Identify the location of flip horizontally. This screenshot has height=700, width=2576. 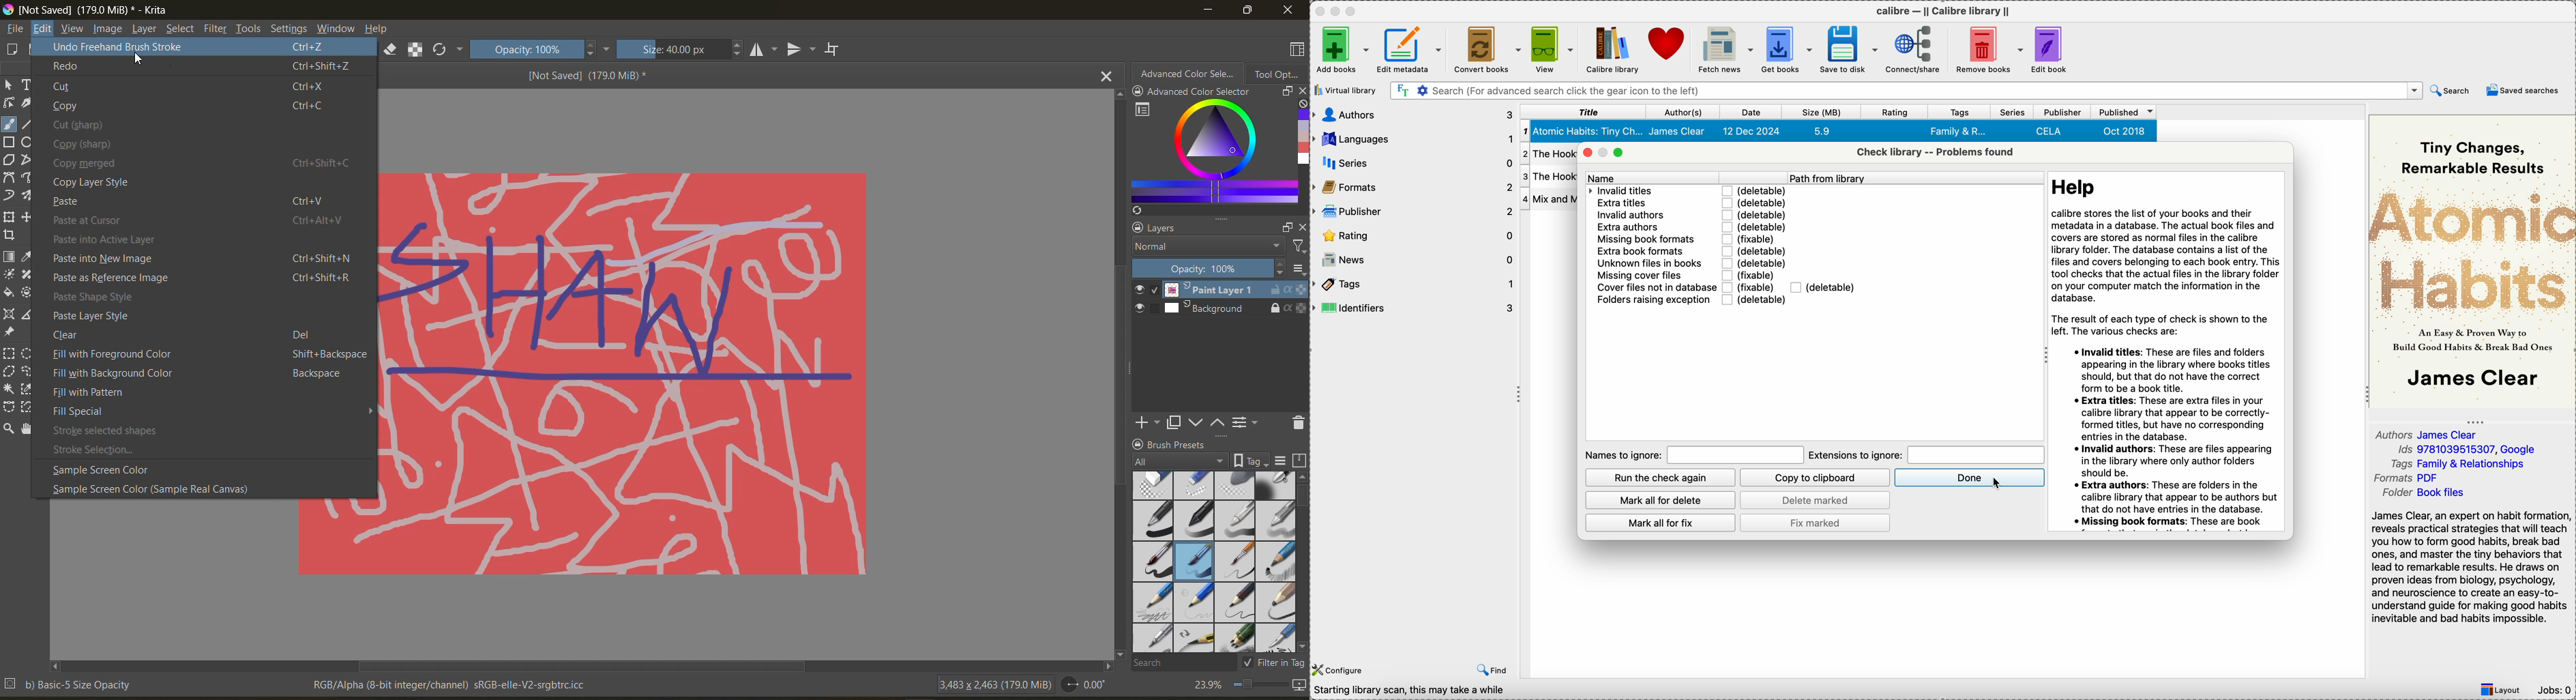
(765, 49).